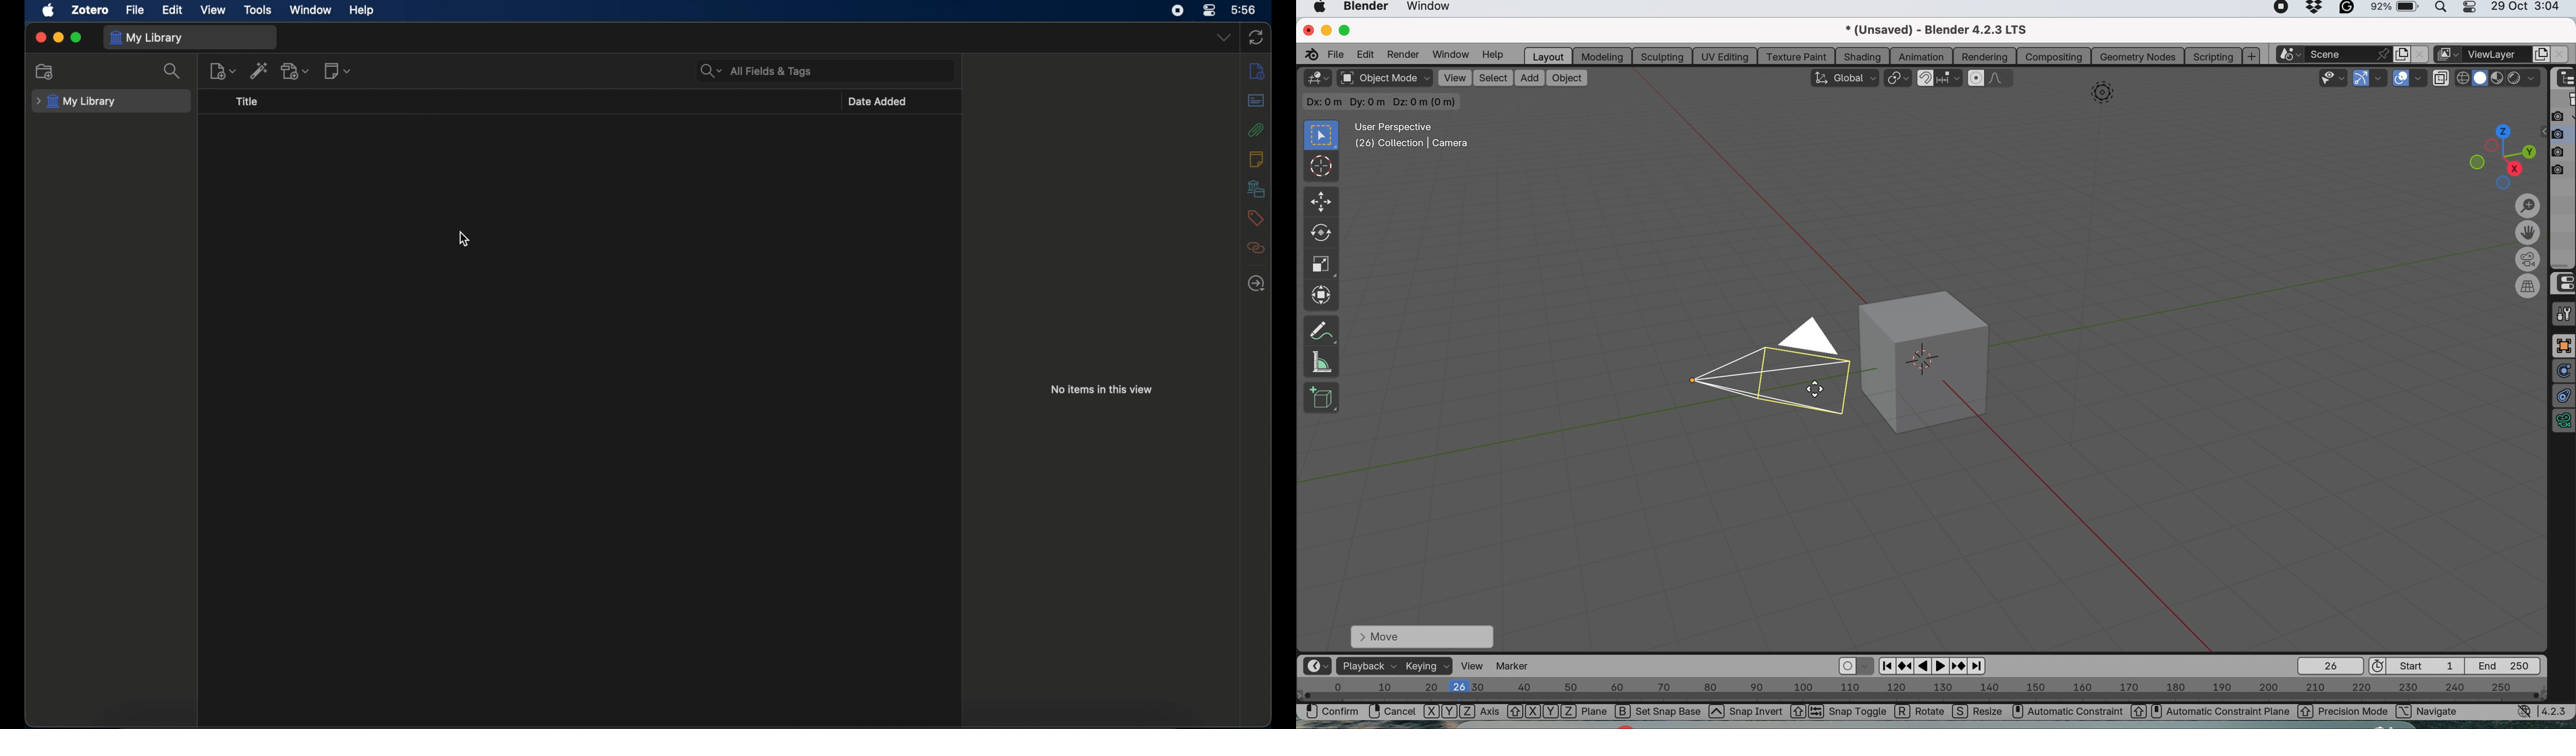  I want to click on Navigate, so click(2439, 712).